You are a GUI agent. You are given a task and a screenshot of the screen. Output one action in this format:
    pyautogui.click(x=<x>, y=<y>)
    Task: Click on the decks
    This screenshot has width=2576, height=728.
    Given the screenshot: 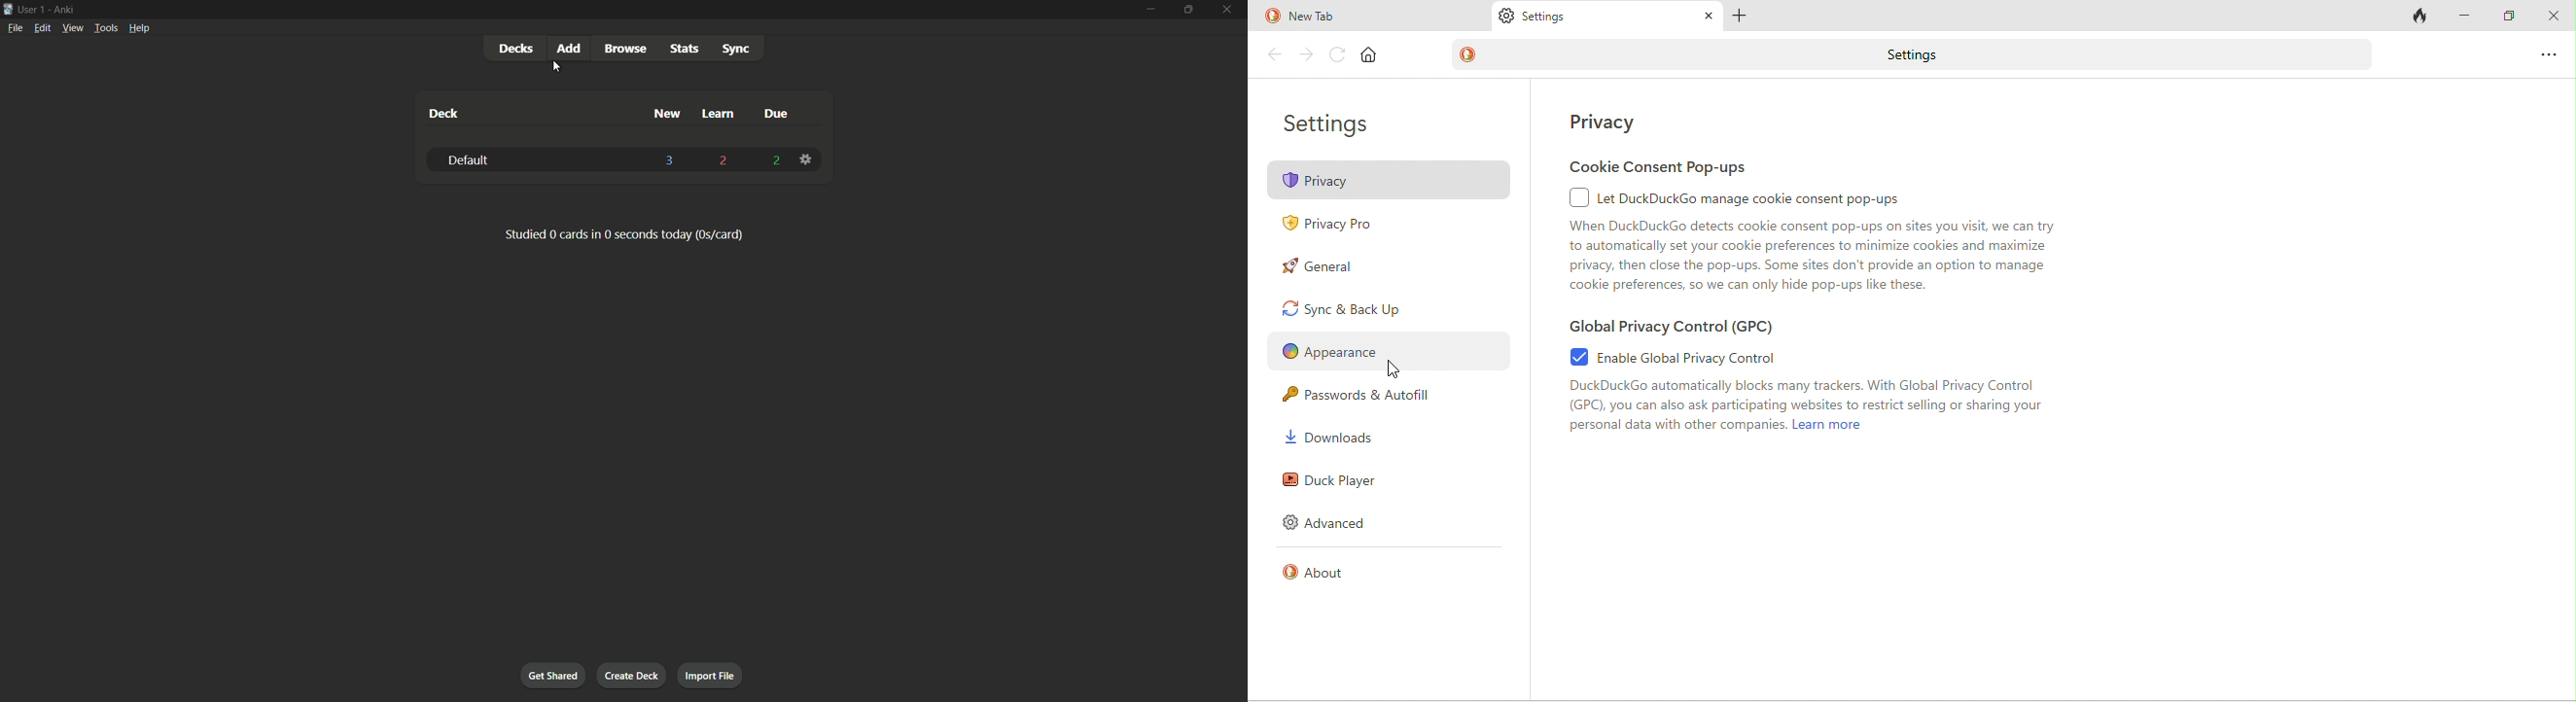 What is the action you would take?
    pyautogui.click(x=516, y=49)
    